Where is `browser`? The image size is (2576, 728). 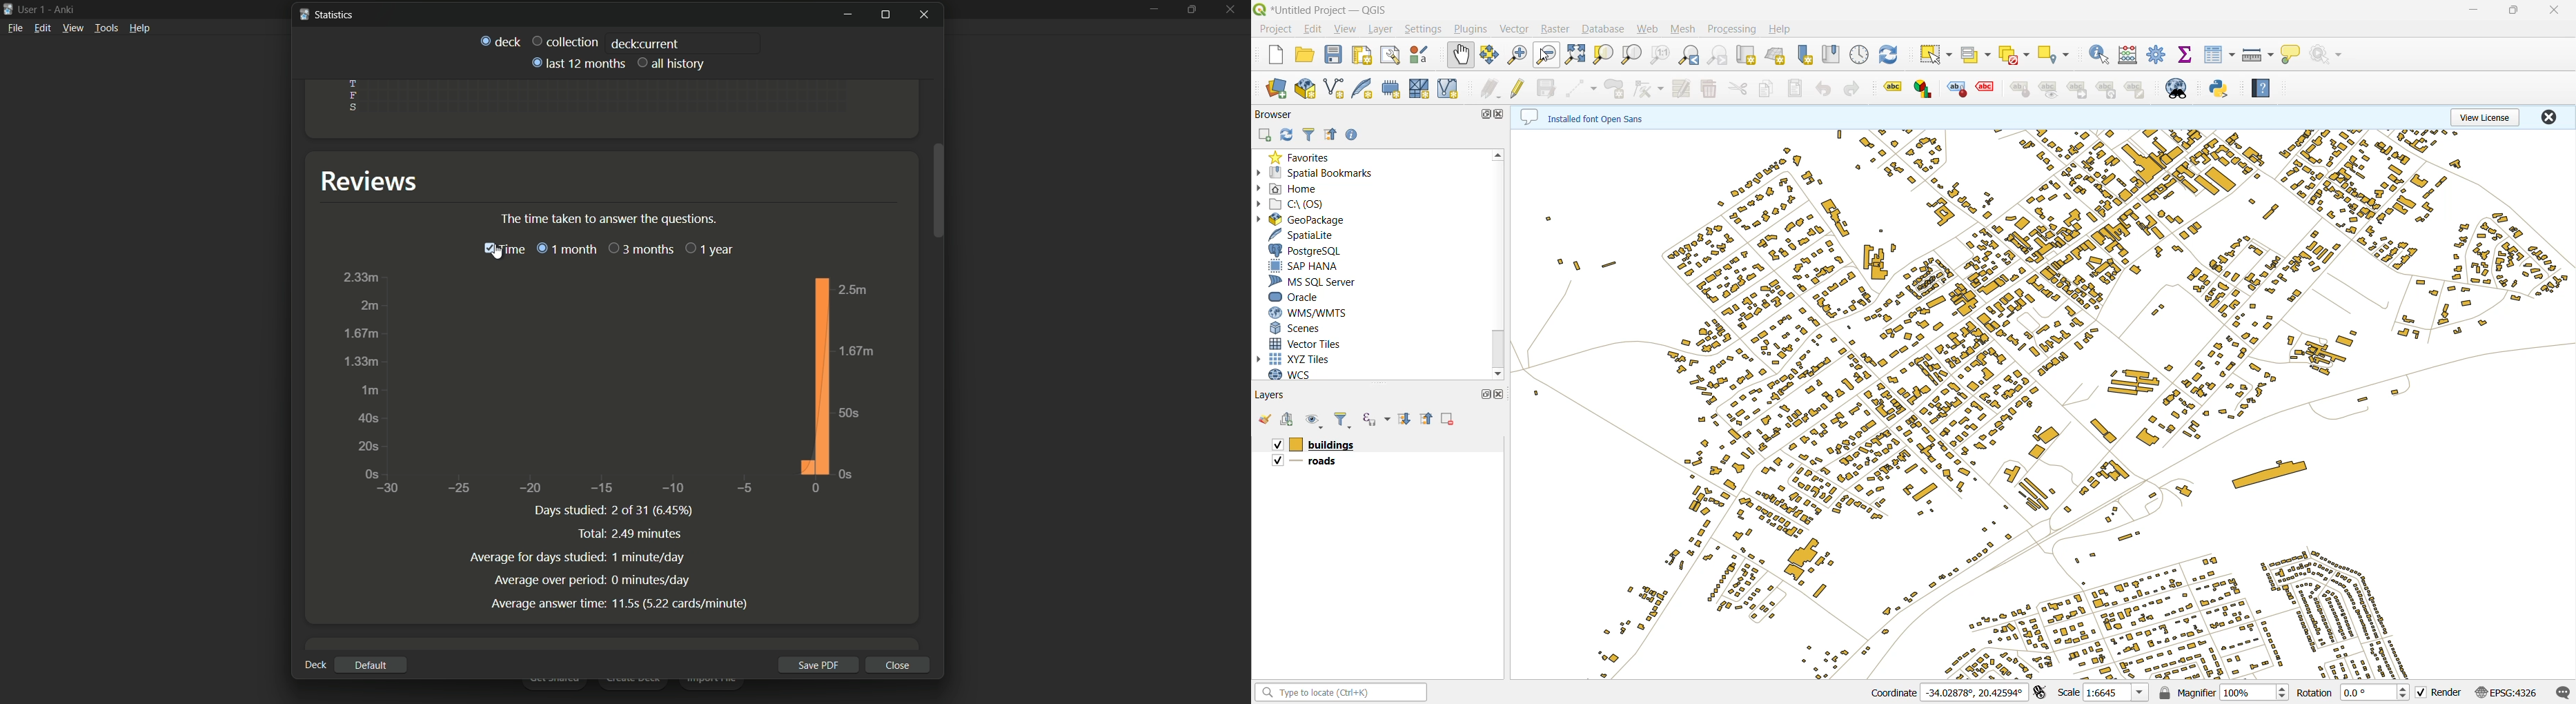
browser is located at coordinates (1277, 114).